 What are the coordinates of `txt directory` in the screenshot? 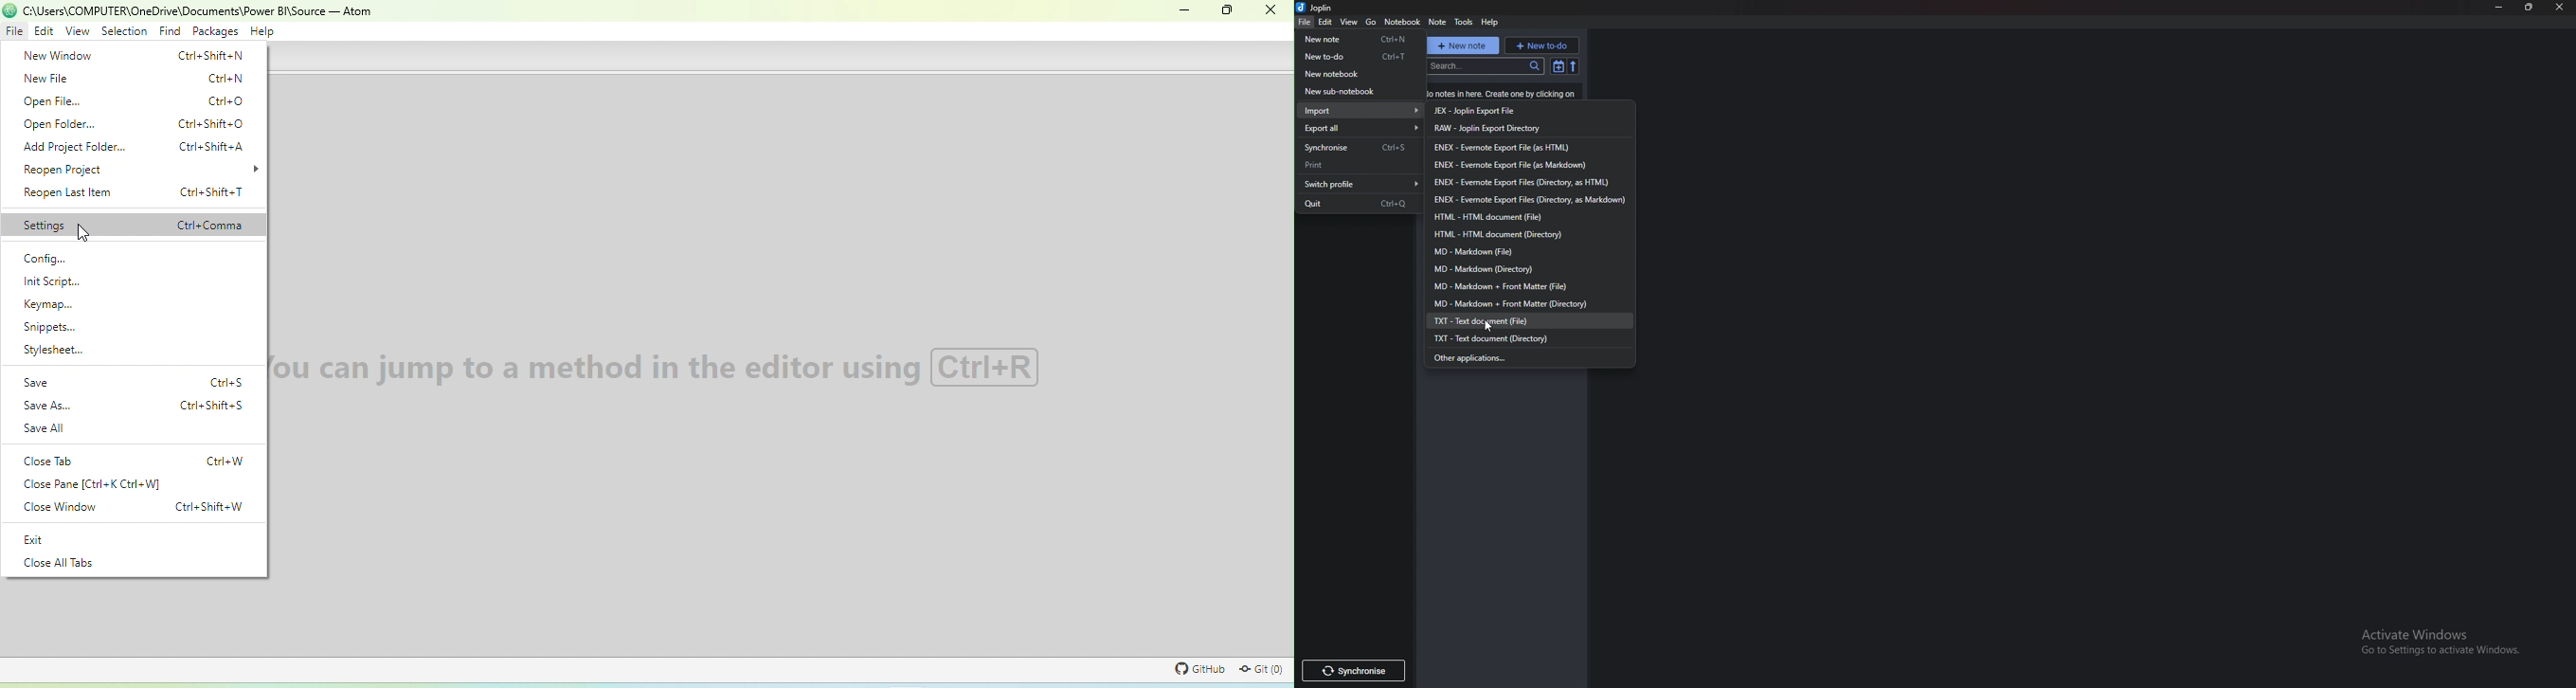 It's located at (1501, 337).